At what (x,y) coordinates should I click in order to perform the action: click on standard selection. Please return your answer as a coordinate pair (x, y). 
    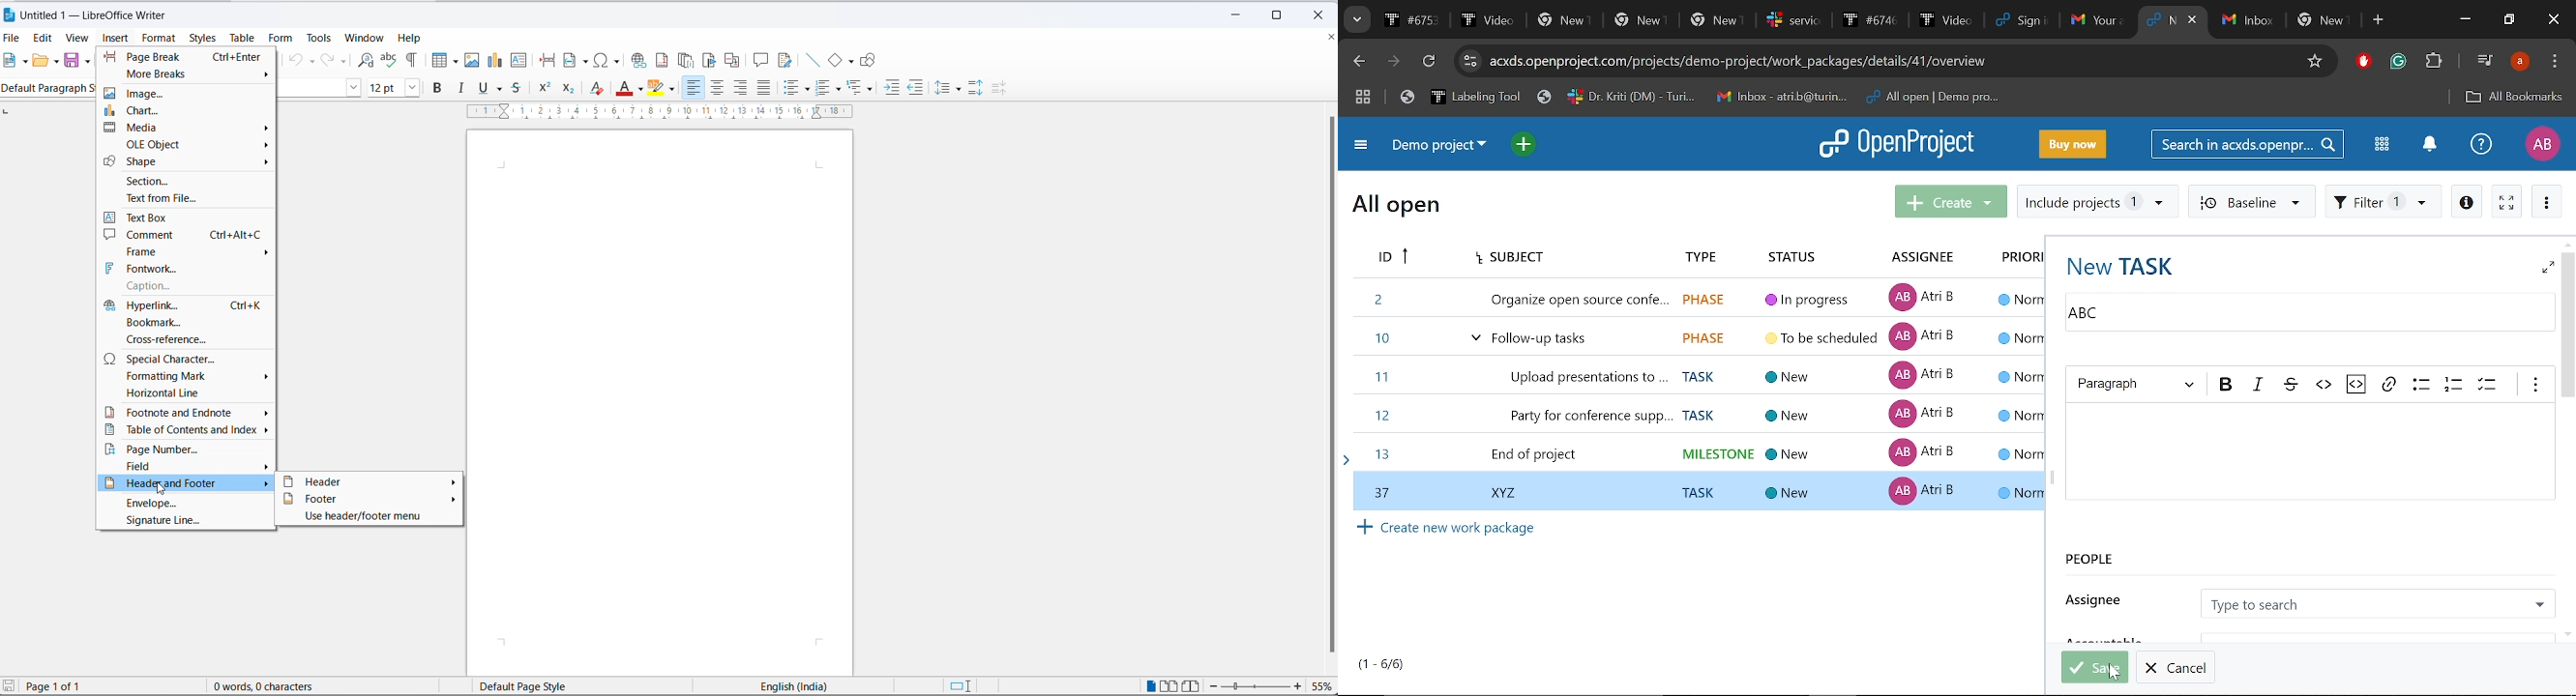
    Looking at the image, I should click on (963, 687).